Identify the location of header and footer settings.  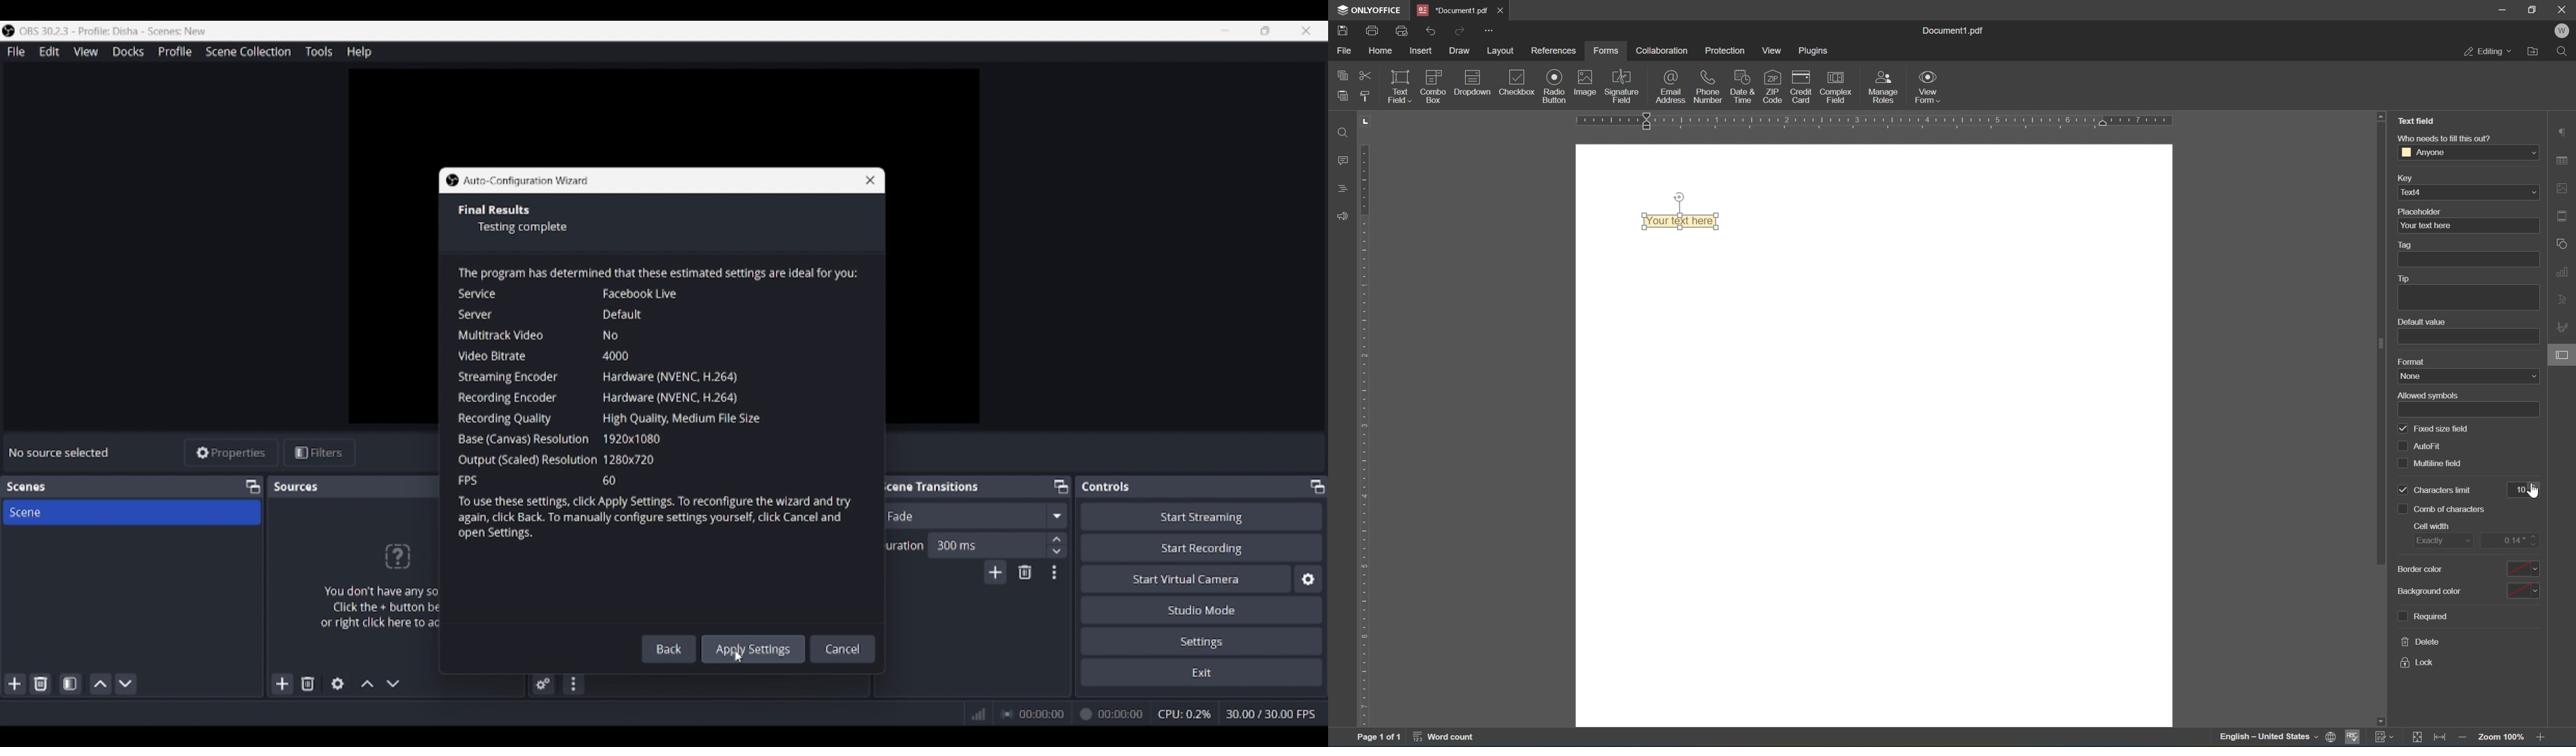
(2566, 216).